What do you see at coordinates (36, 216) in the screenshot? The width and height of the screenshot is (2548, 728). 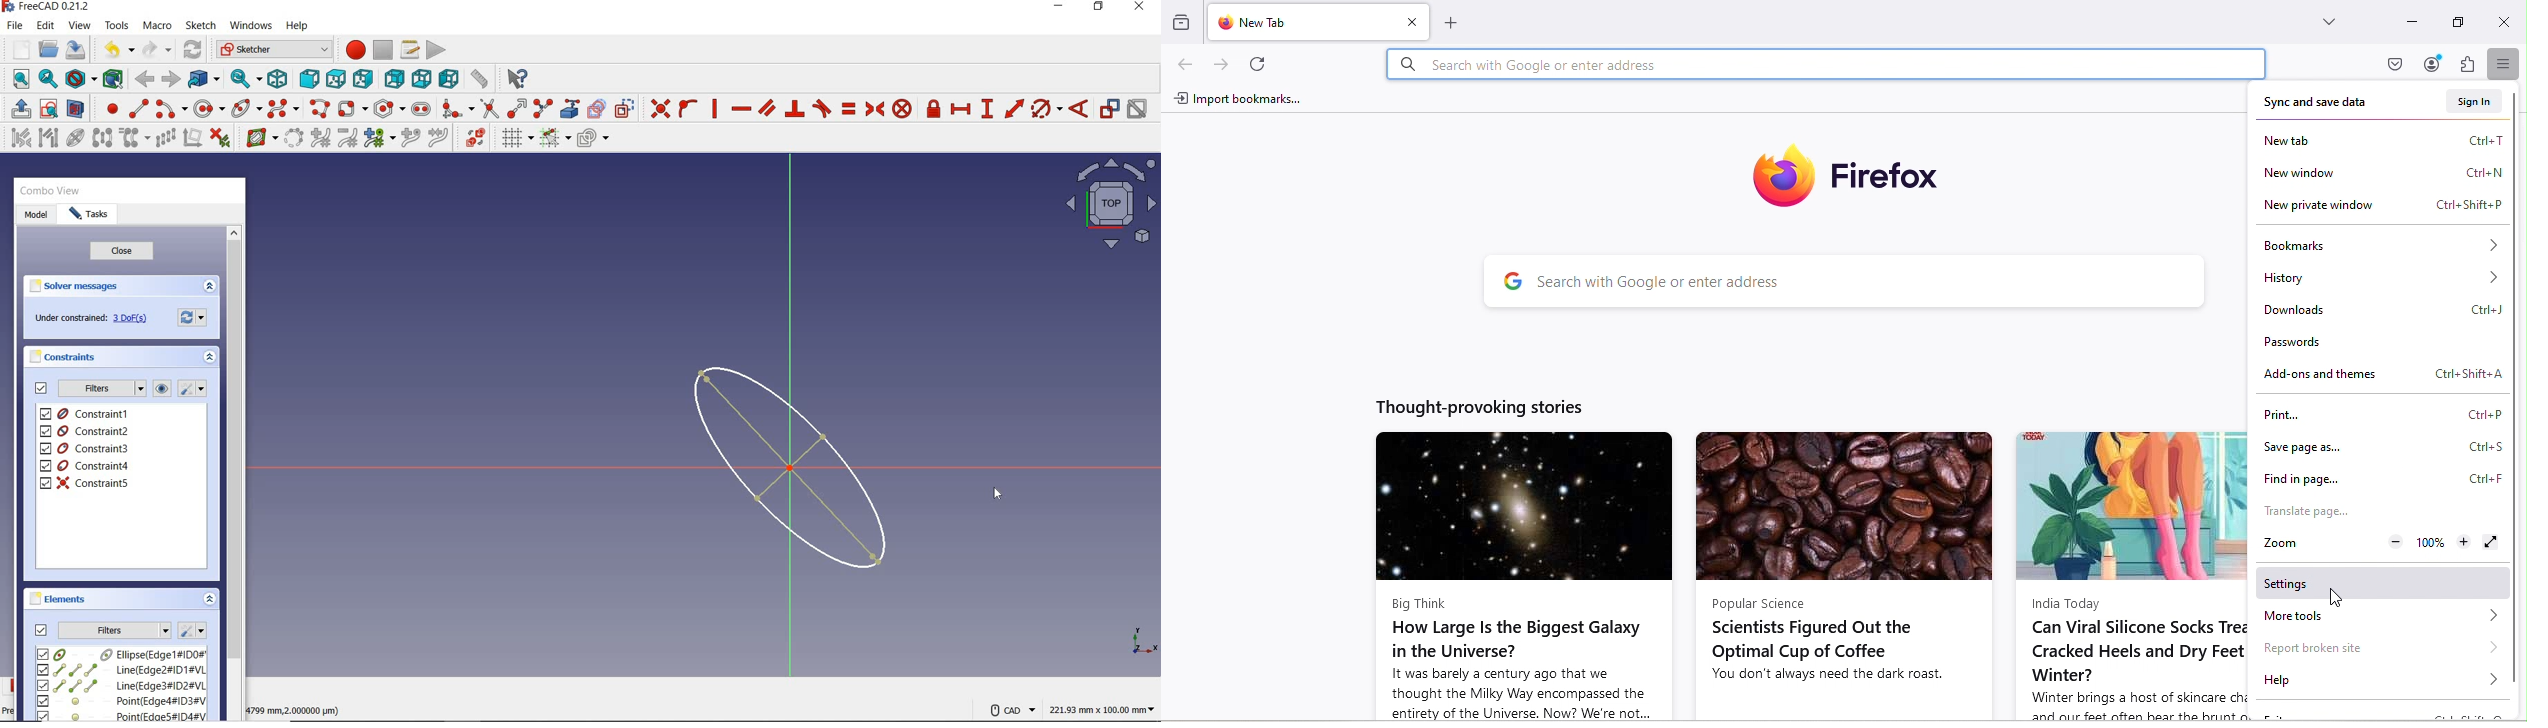 I see `model` at bounding box center [36, 216].